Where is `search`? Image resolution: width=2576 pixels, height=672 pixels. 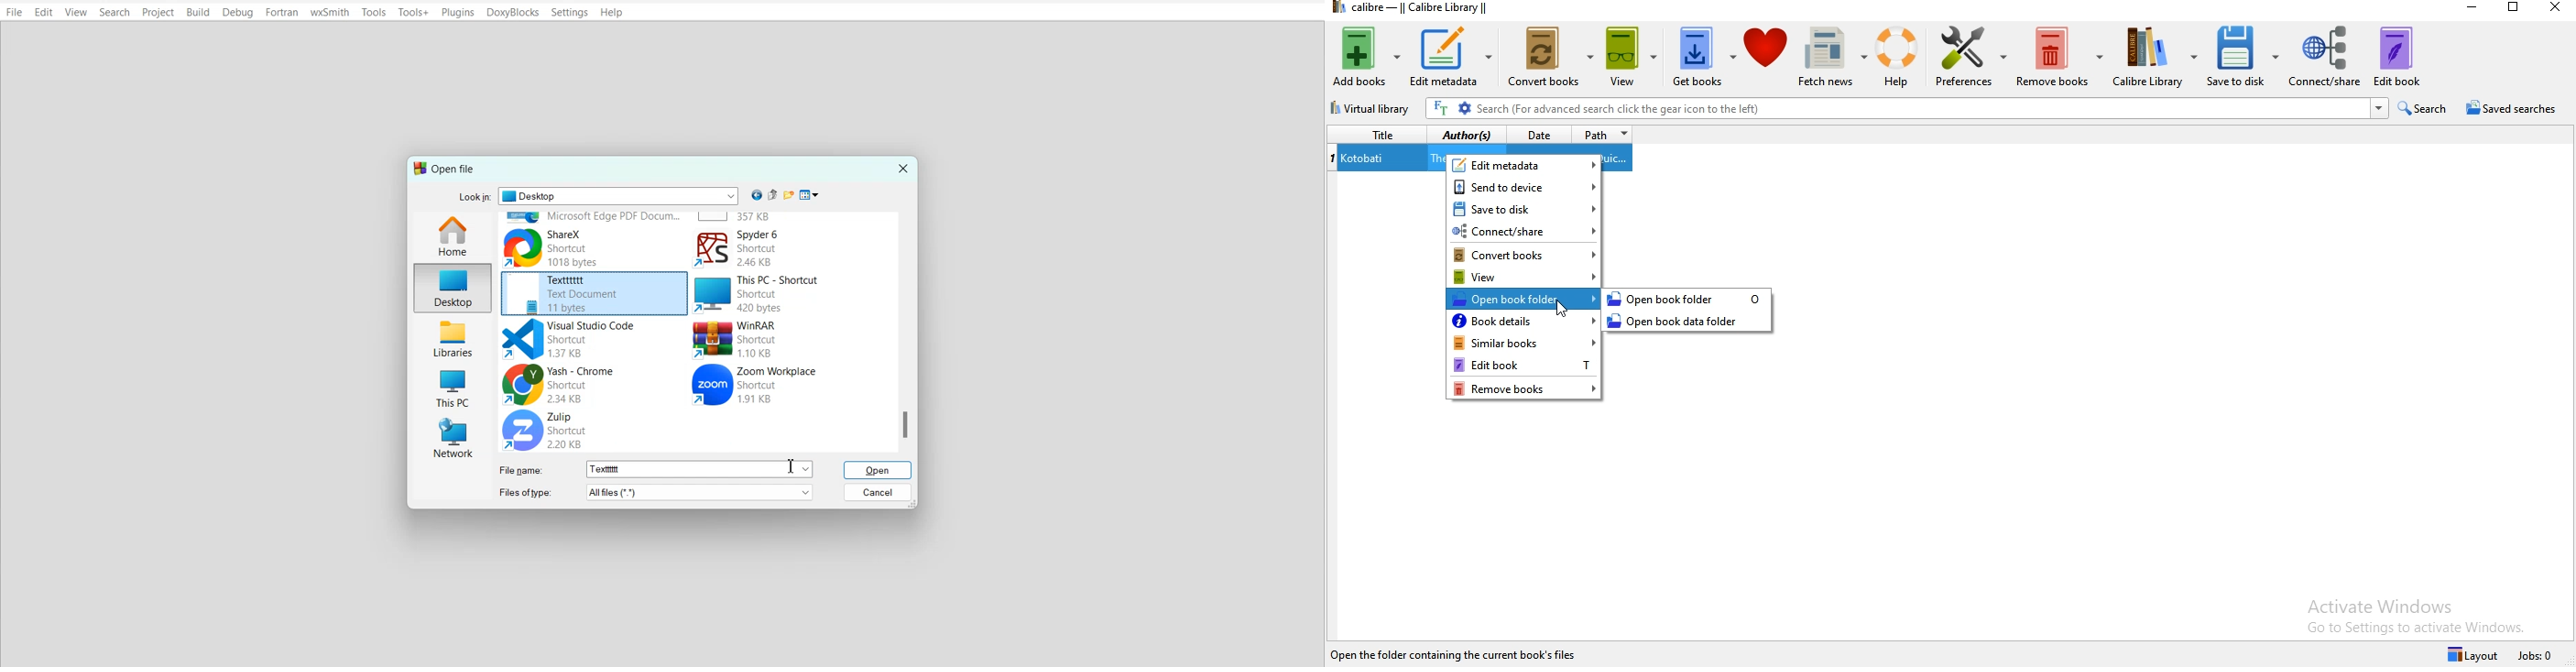 search is located at coordinates (2422, 108).